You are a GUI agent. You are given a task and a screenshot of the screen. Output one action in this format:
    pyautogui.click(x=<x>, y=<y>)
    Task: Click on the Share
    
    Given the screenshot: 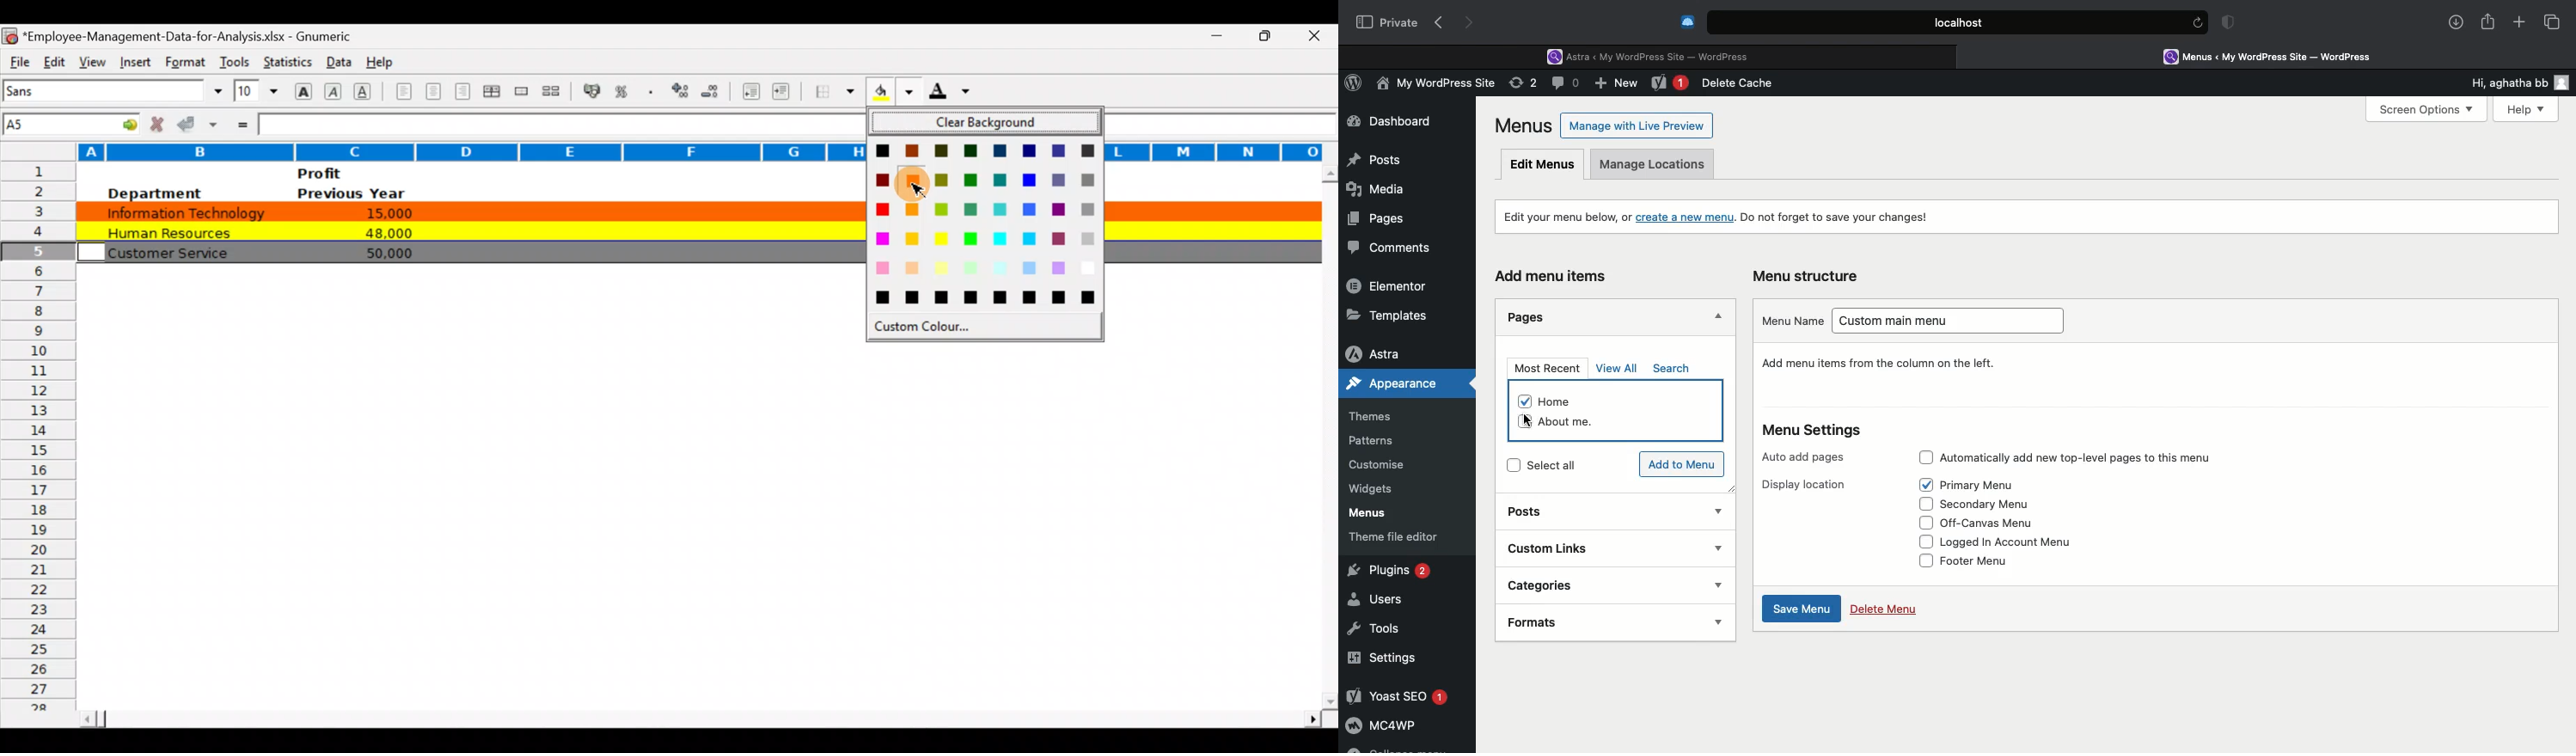 What is the action you would take?
    pyautogui.click(x=2488, y=22)
    